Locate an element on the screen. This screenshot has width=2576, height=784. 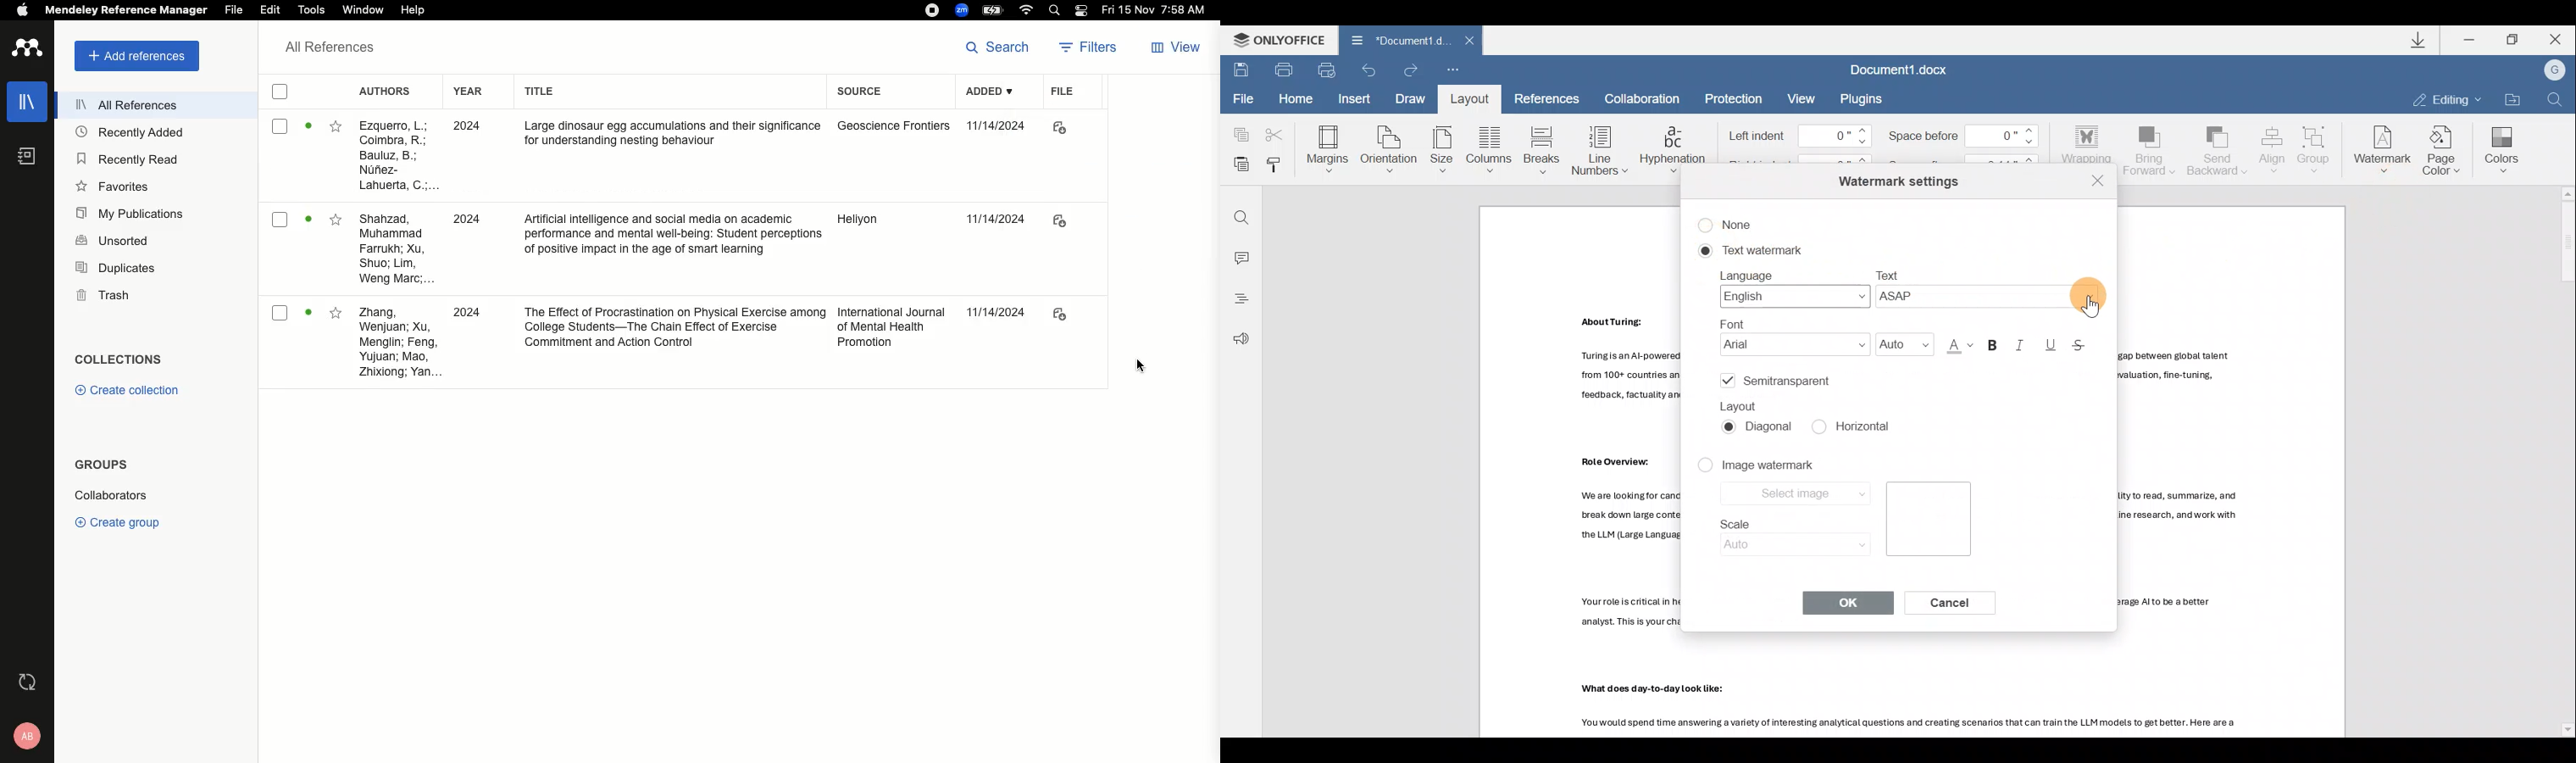
Heading is located at coordinates (1240, 299).